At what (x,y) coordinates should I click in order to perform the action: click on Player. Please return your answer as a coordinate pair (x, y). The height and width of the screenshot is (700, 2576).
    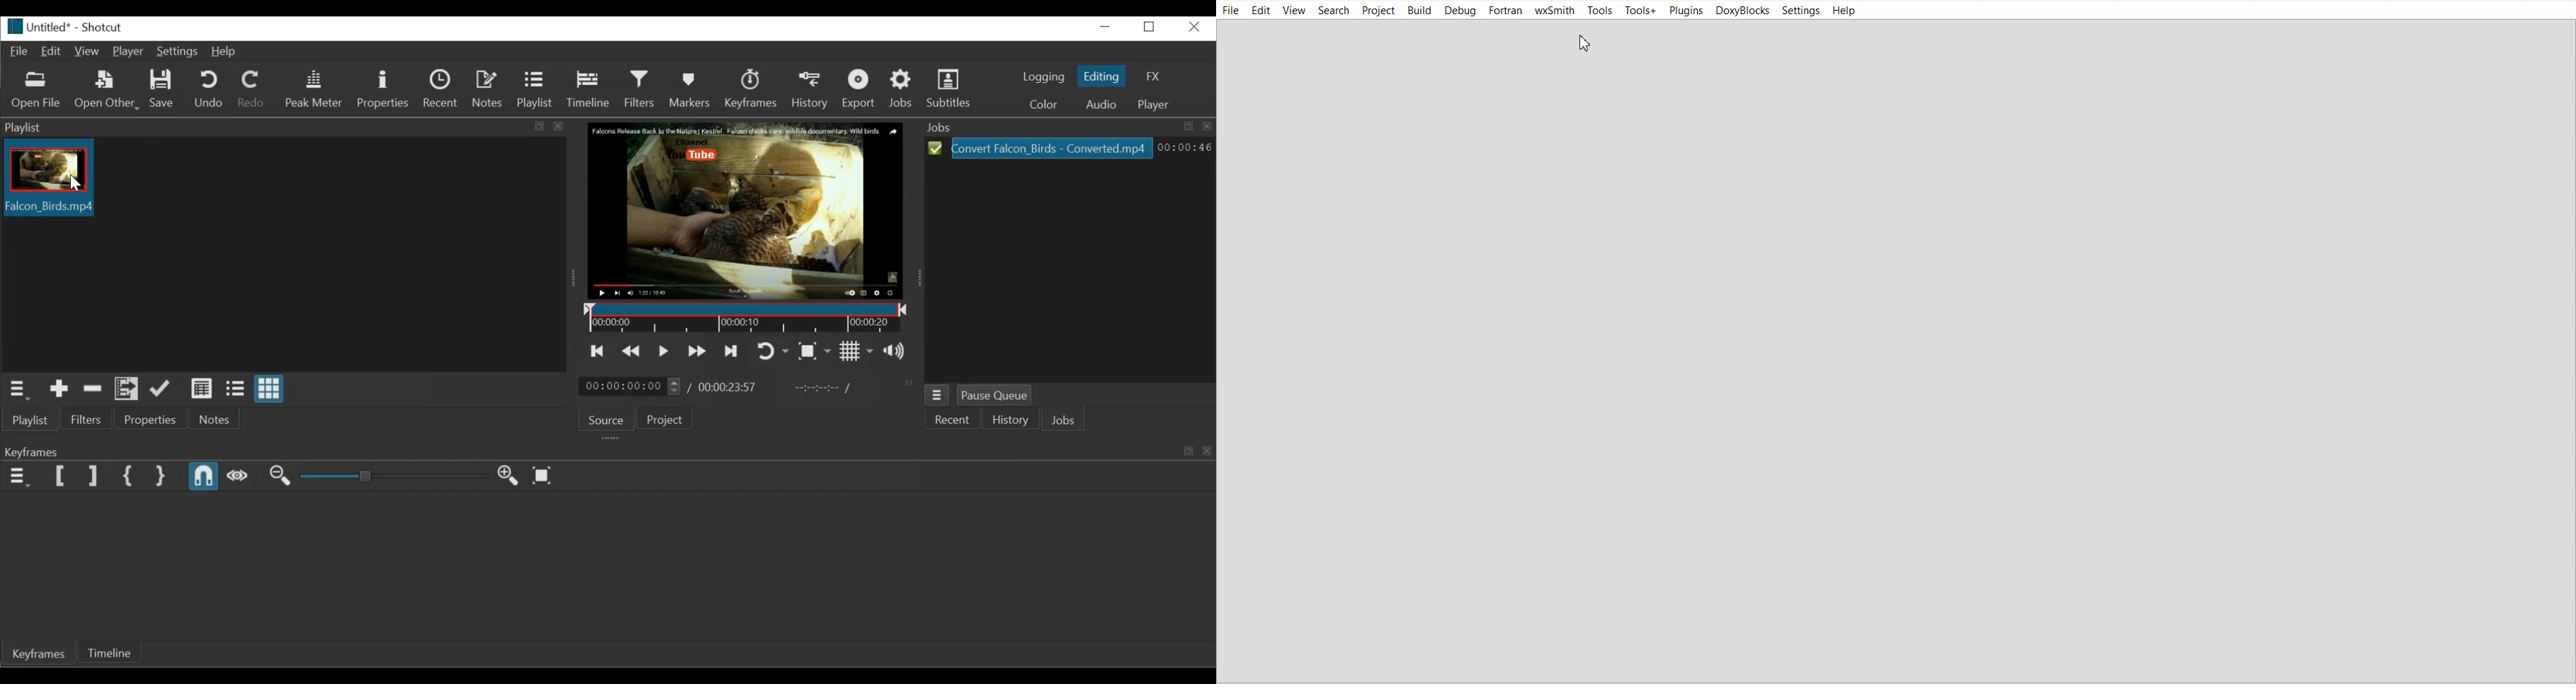
    Looking at the image, I should click on (127, 53).